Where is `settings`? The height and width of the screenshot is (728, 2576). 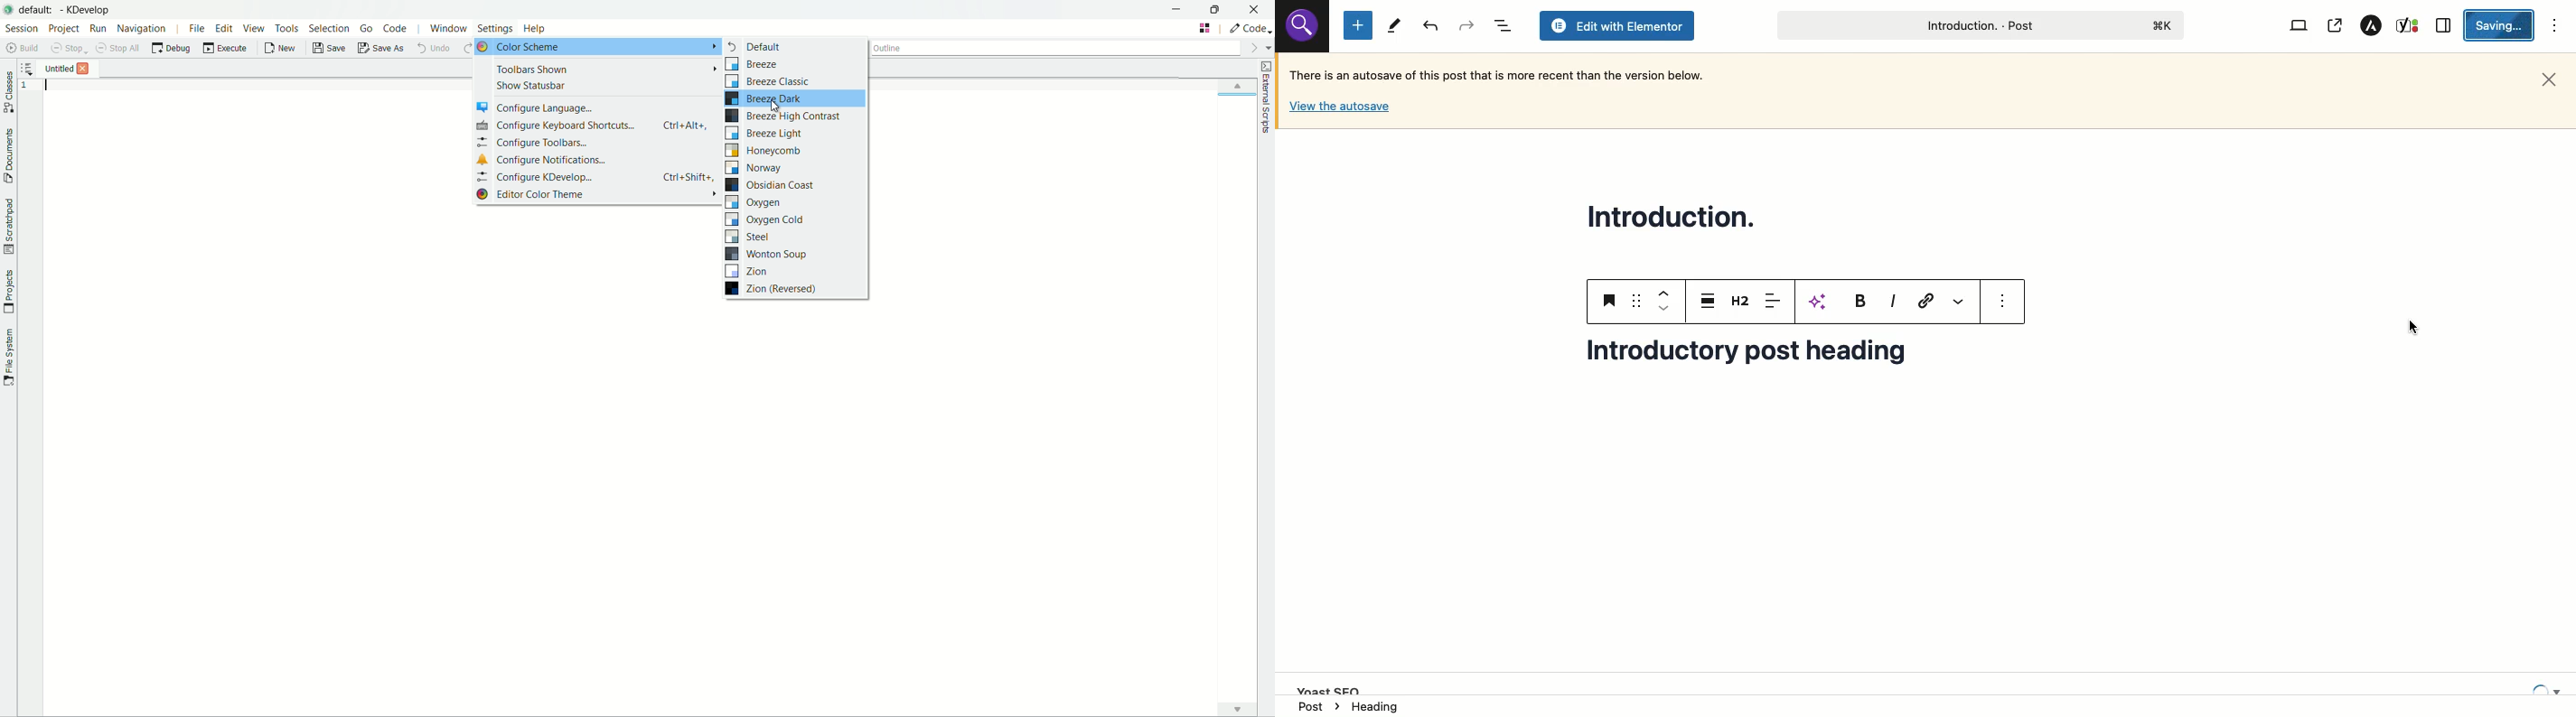 settings is located at coordinates (498, 27).